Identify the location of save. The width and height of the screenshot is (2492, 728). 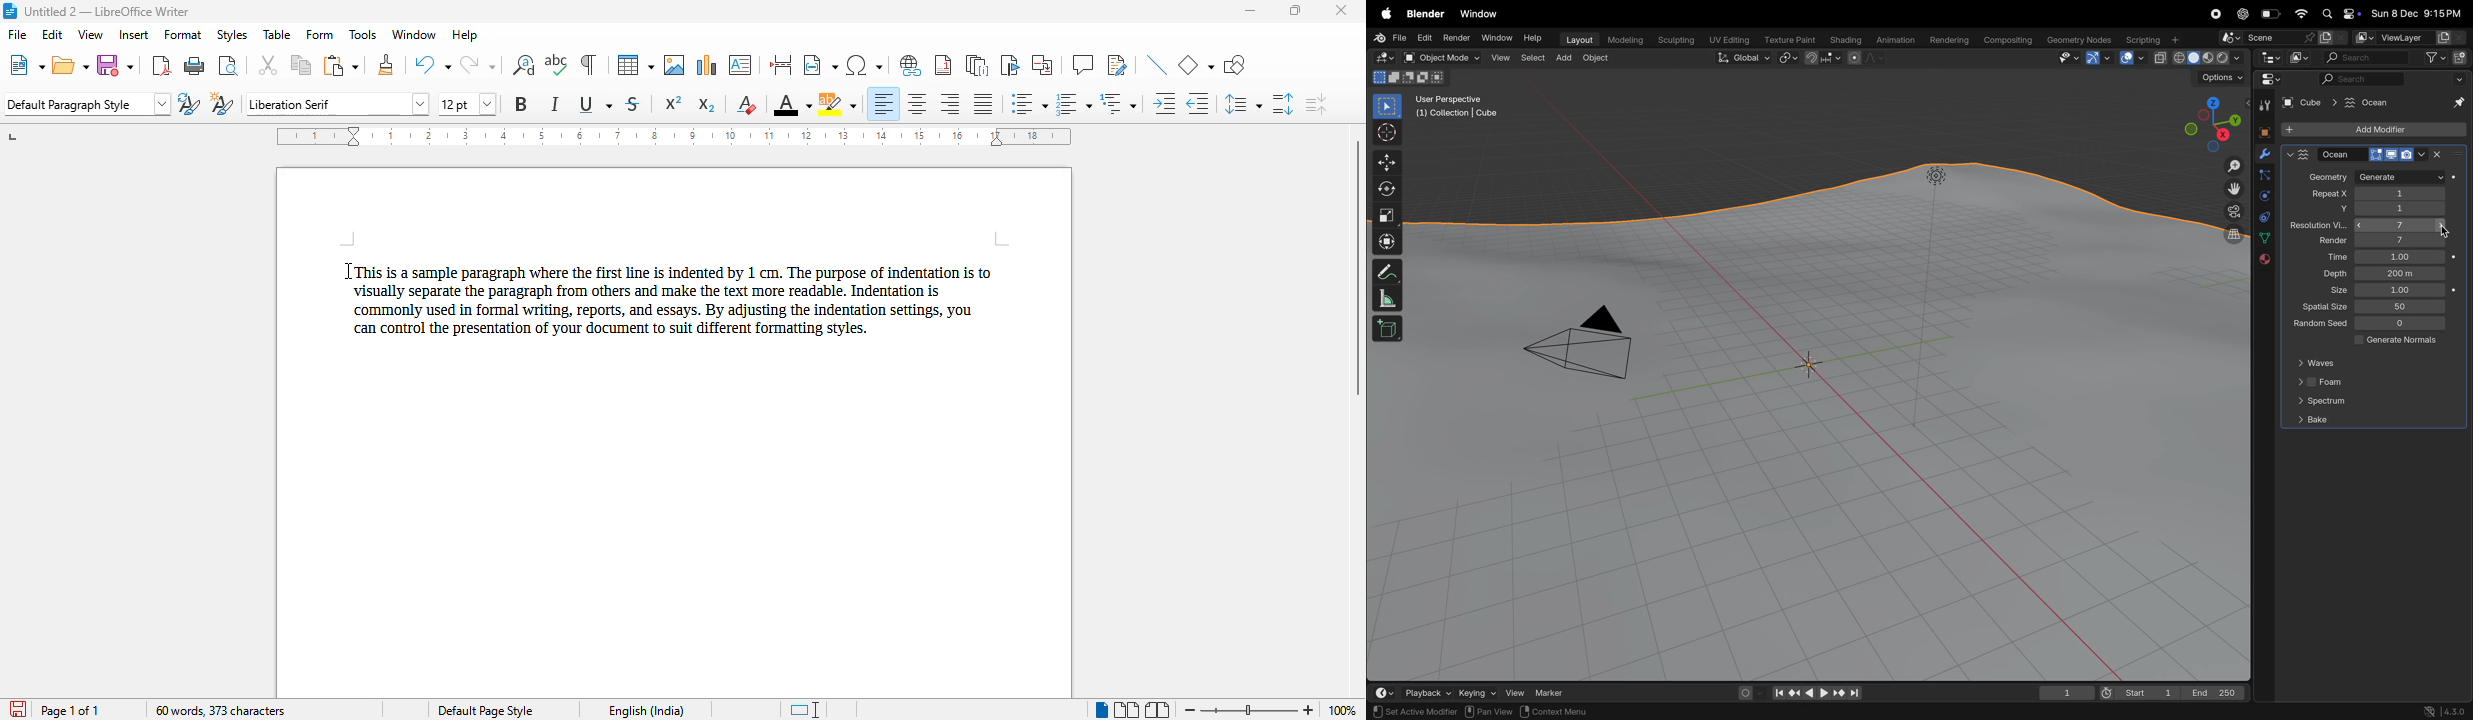
(115, 66).